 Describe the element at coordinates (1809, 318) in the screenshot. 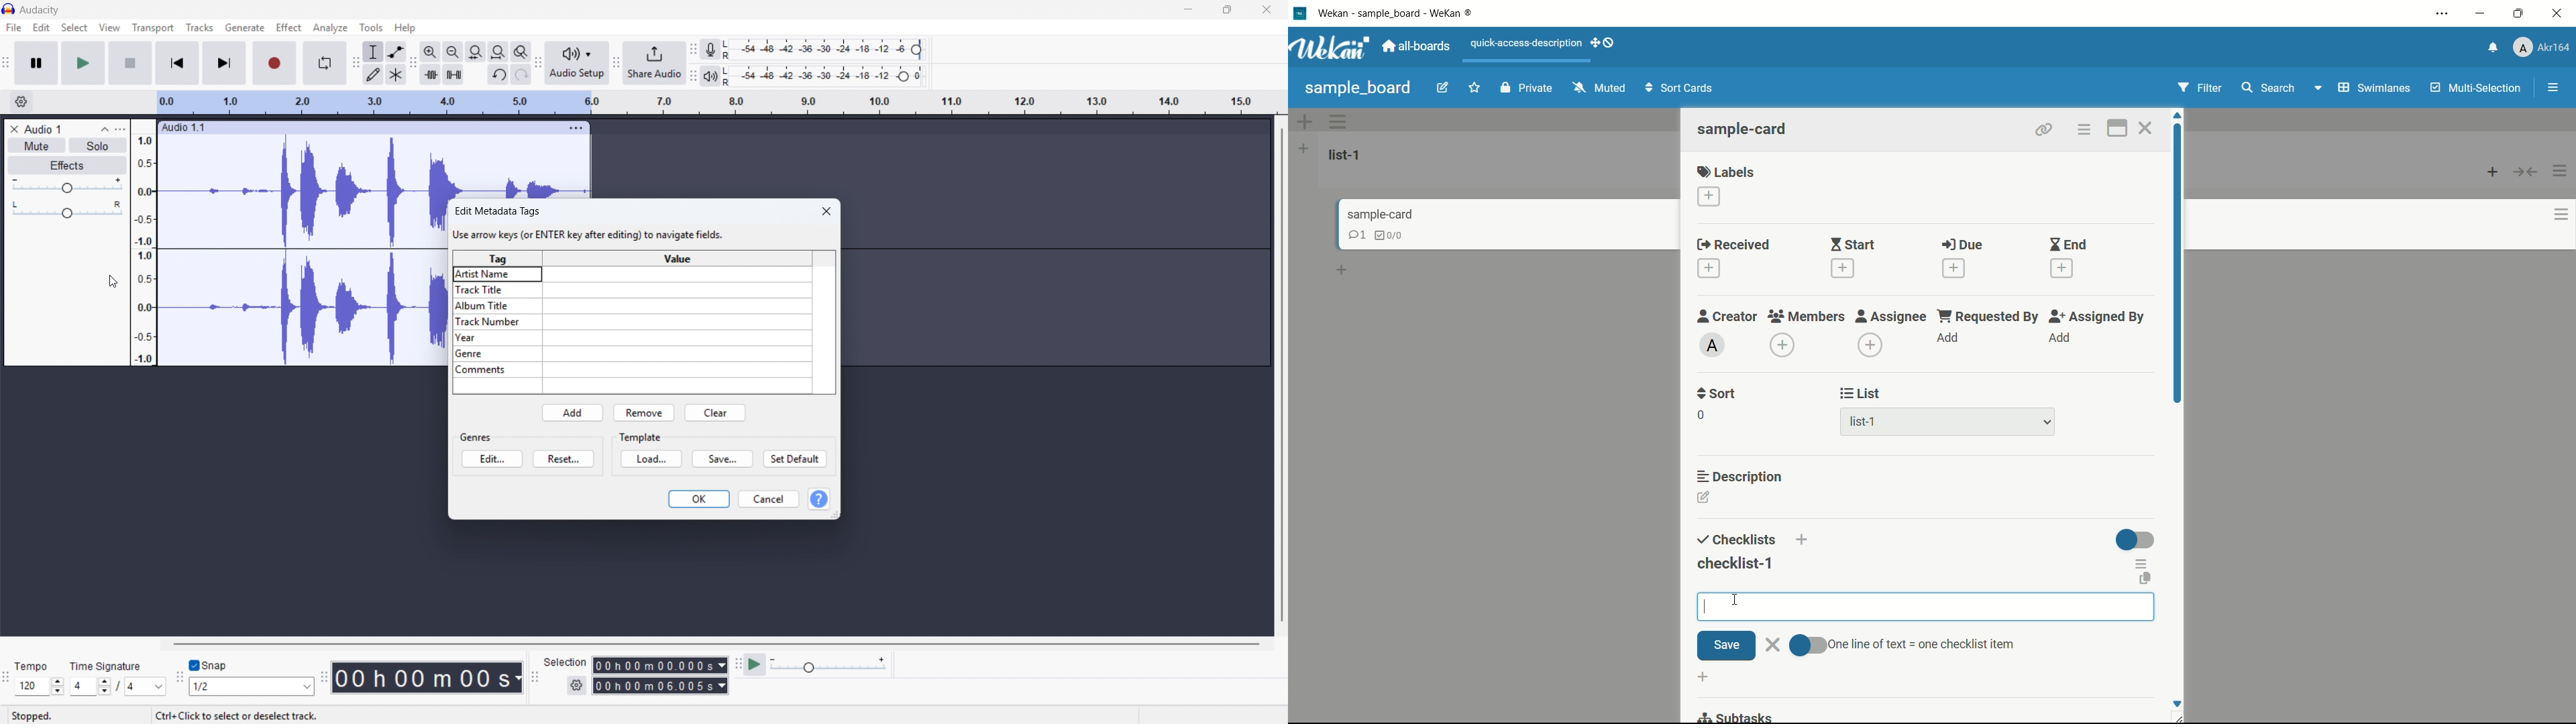

I see `members` at that location.